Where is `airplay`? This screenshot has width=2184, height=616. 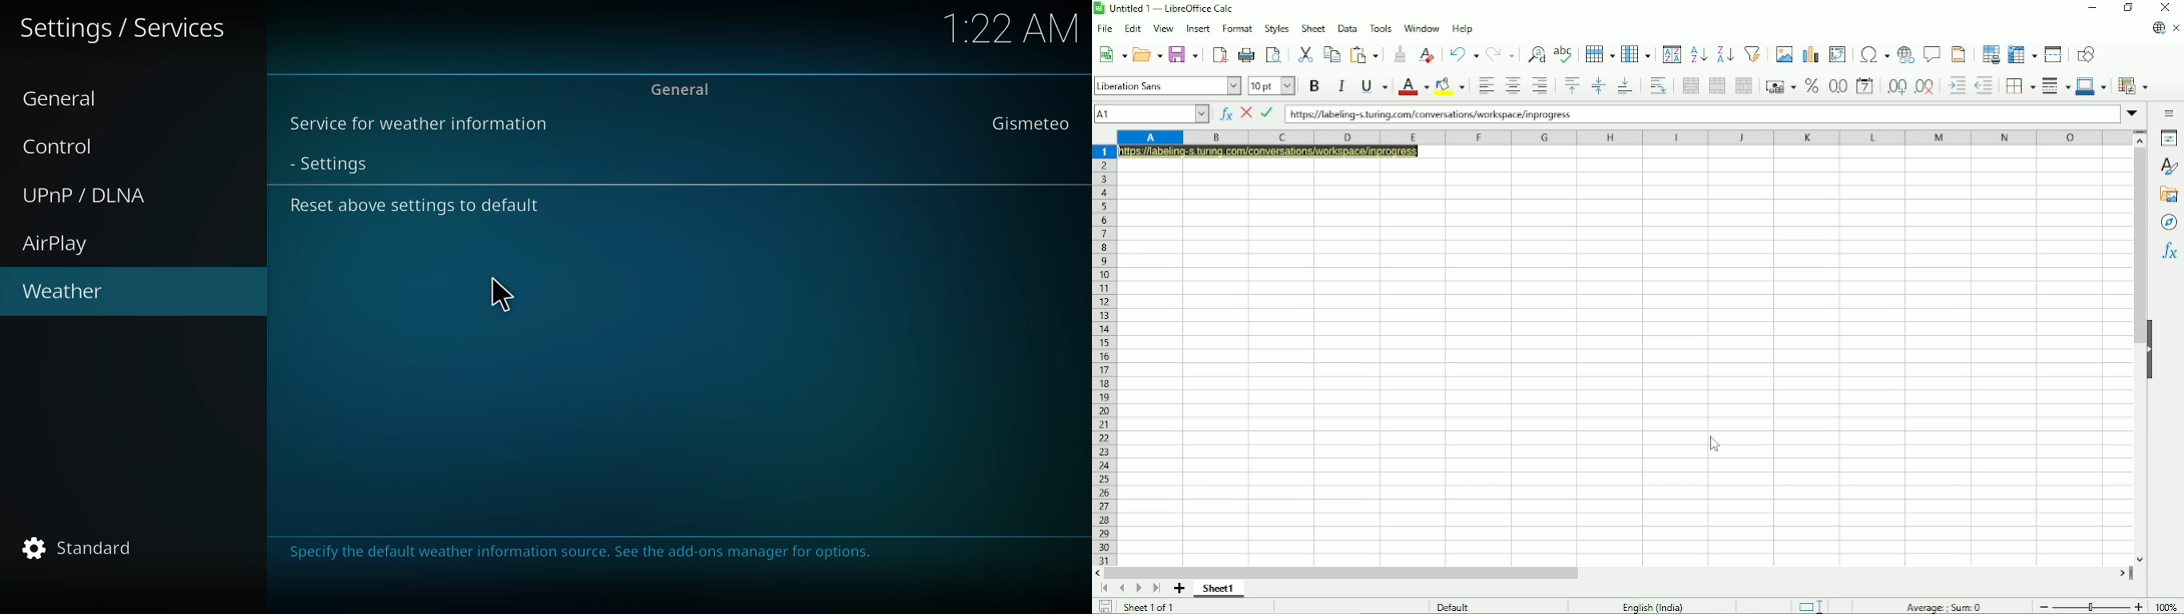
airplay is located at coordinates (58, 245).